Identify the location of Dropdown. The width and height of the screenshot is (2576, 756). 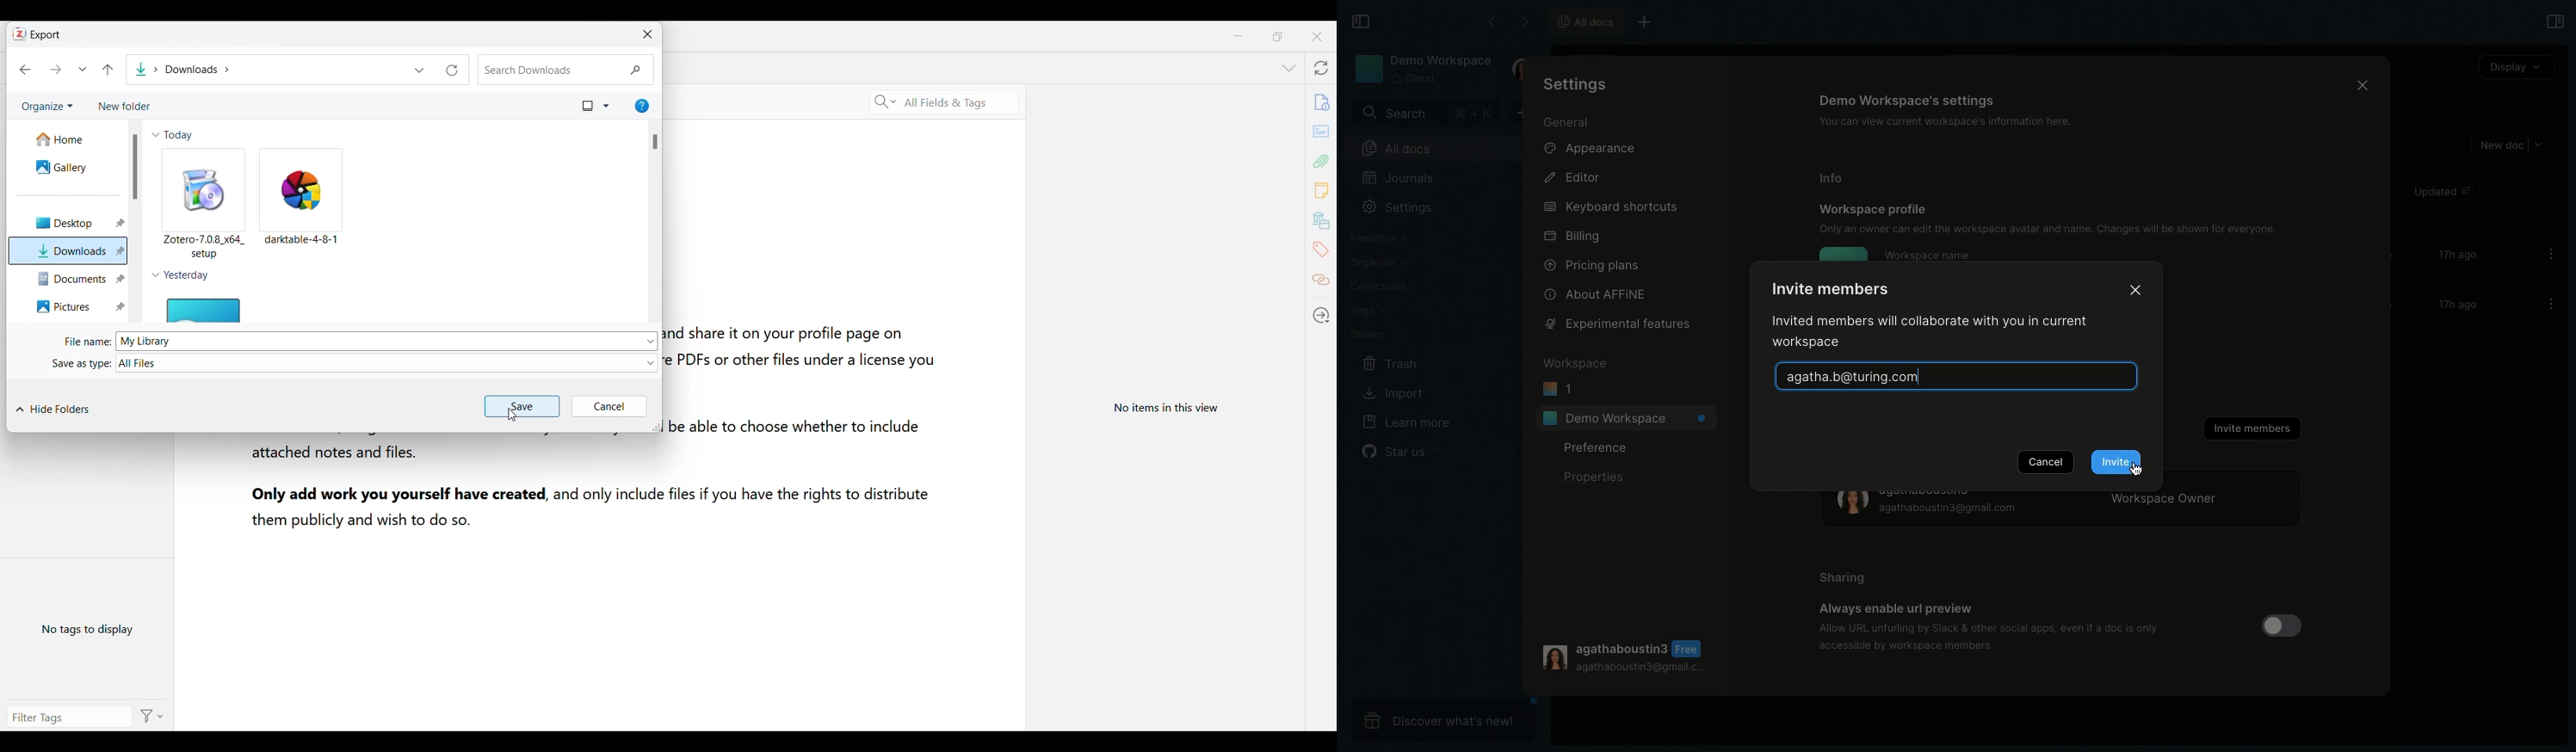
(84, 69).